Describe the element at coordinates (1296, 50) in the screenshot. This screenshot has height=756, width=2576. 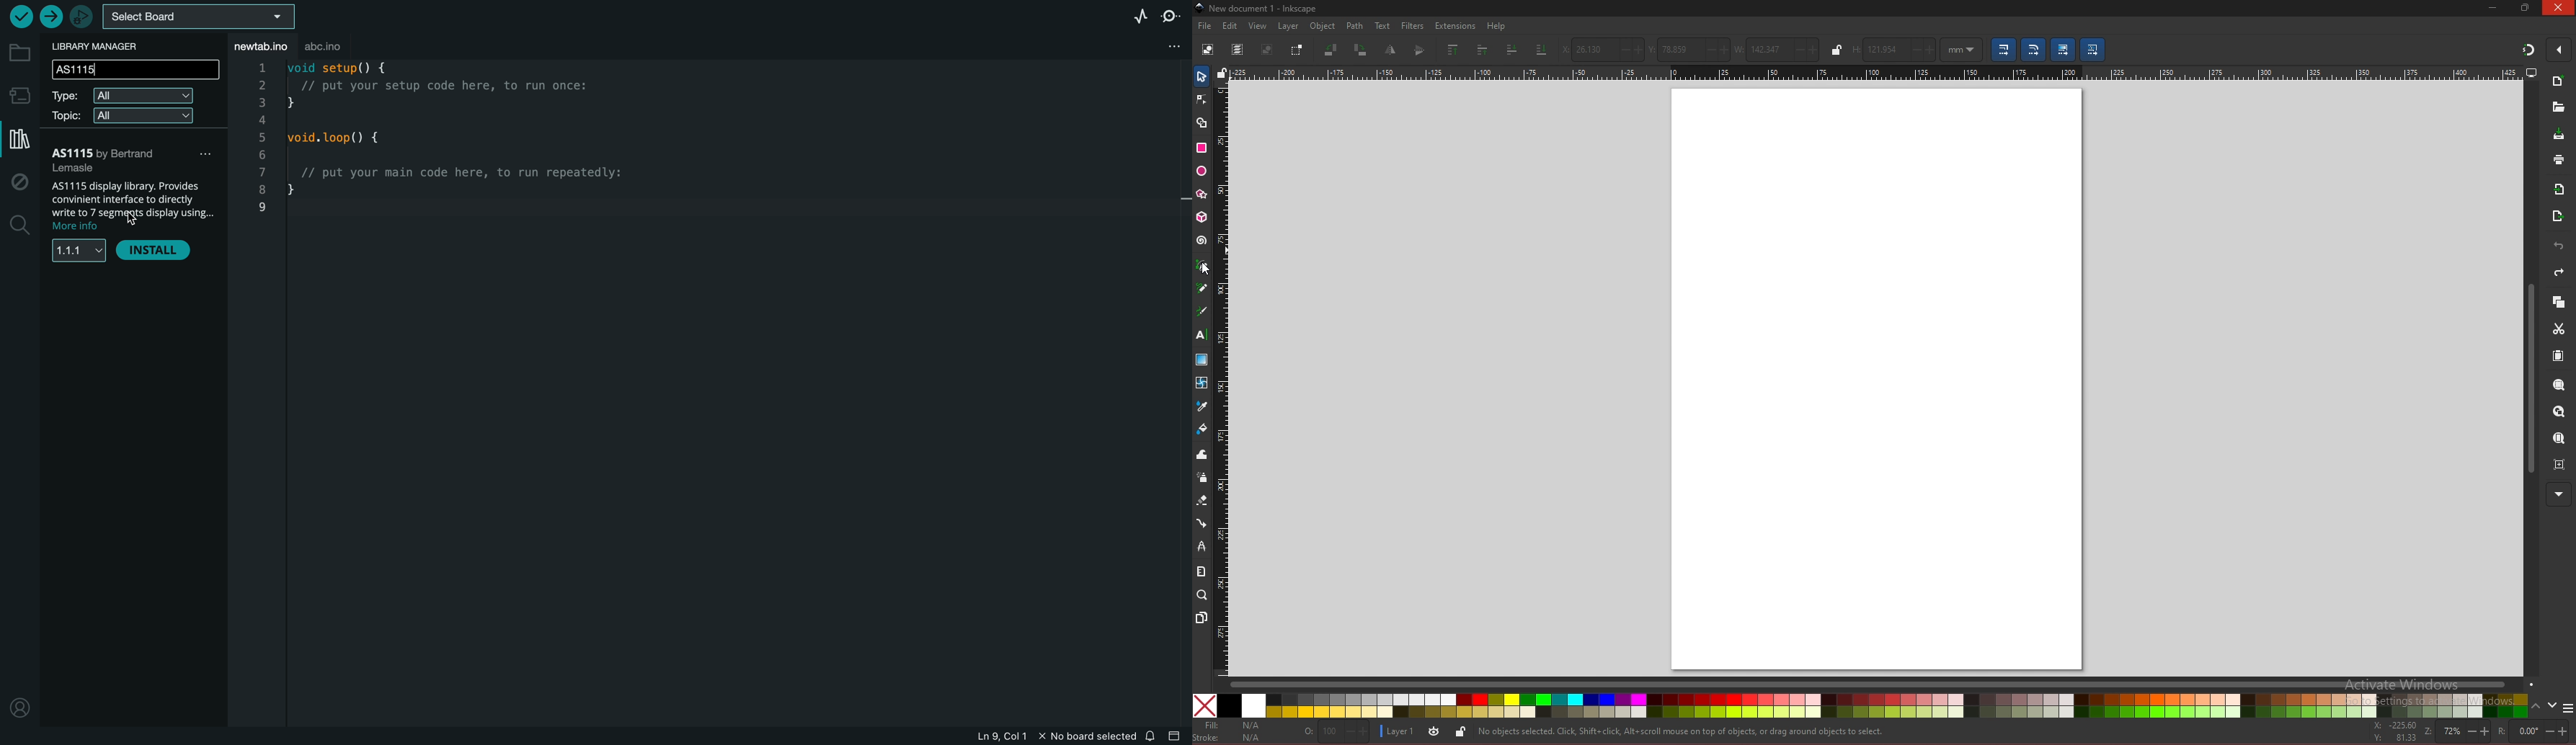
I see `toggle selection box` at that location.